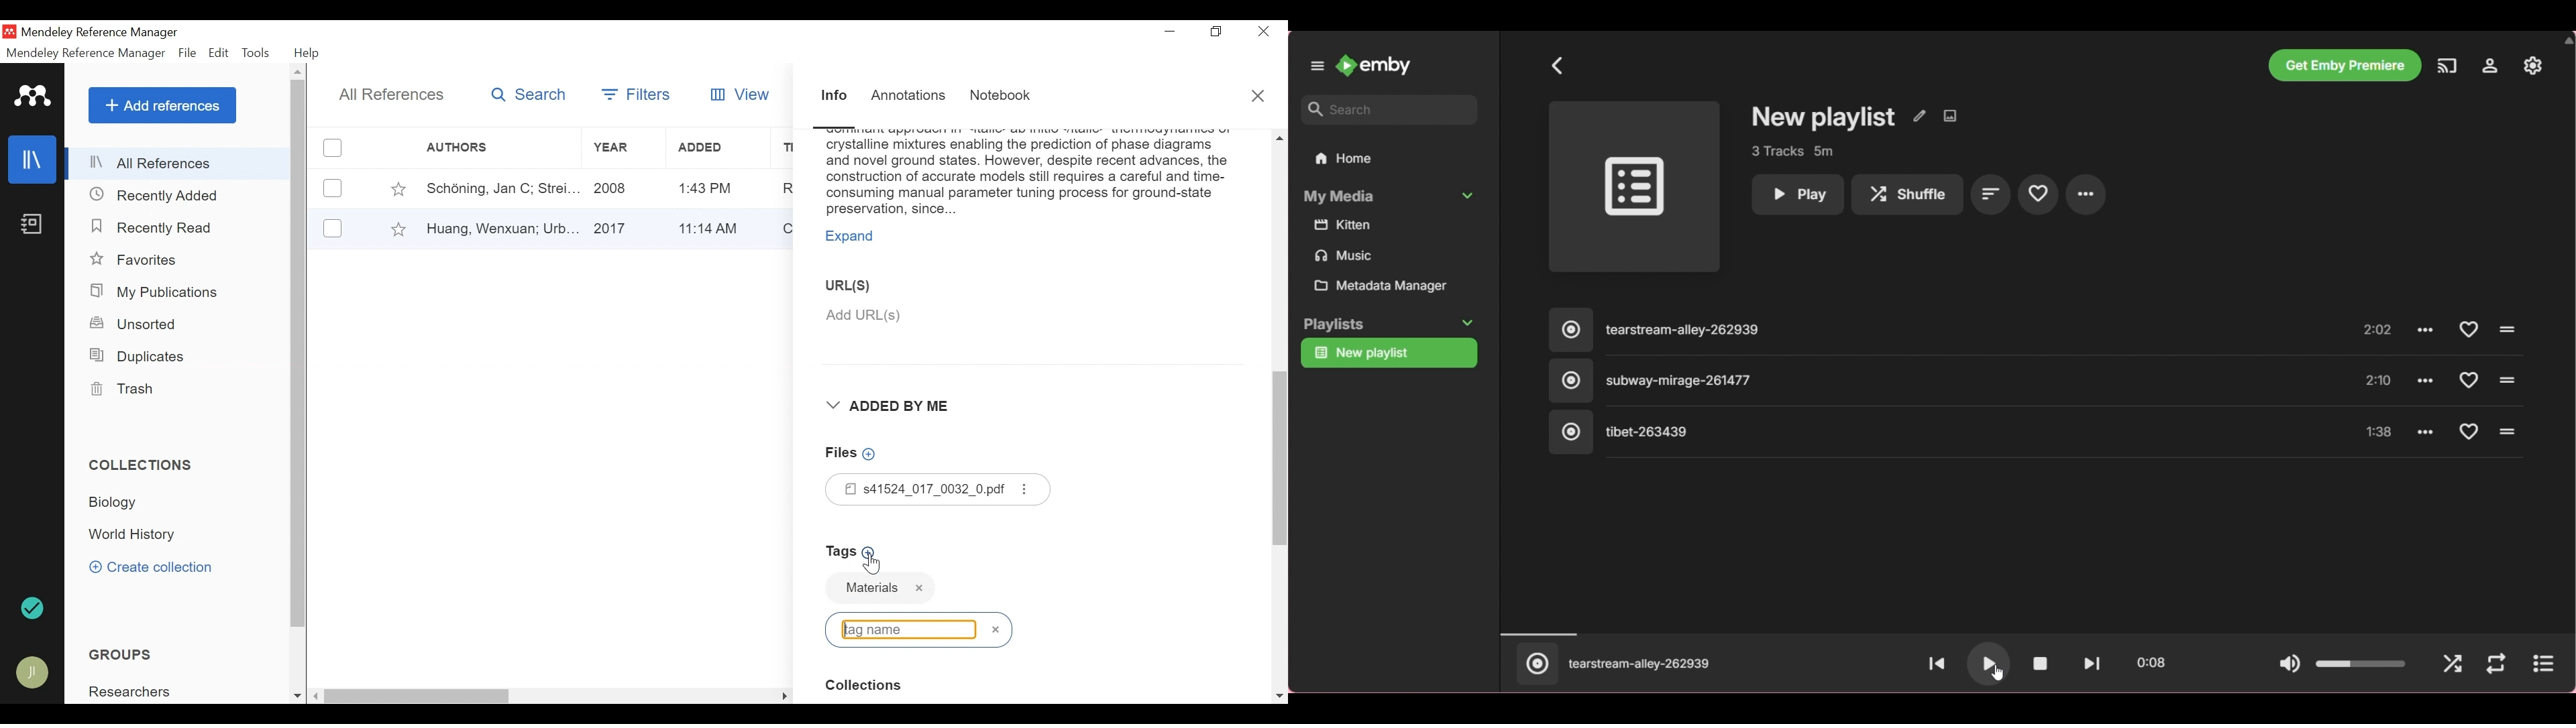  What do you see at coordinates (33, 159) in the screenshot?
I see `Library` at bounding box center [33, 159].